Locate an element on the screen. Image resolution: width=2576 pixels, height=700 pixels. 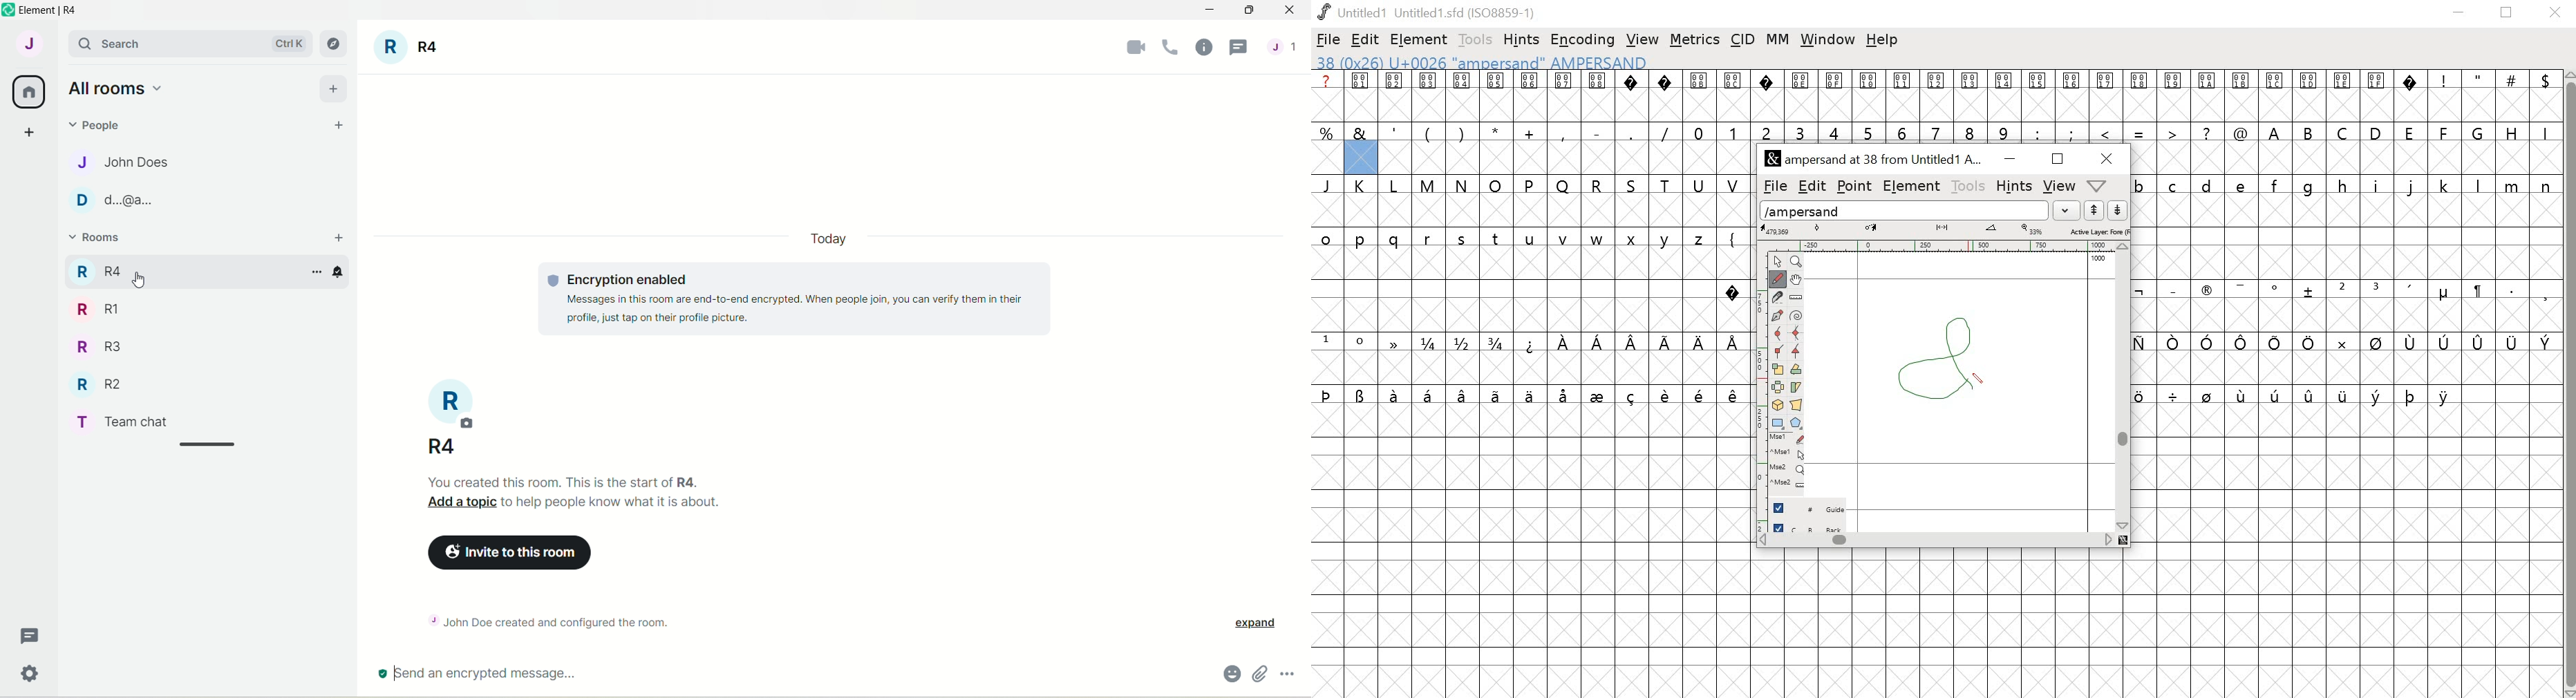
) is located at coordinates (1462, 133).